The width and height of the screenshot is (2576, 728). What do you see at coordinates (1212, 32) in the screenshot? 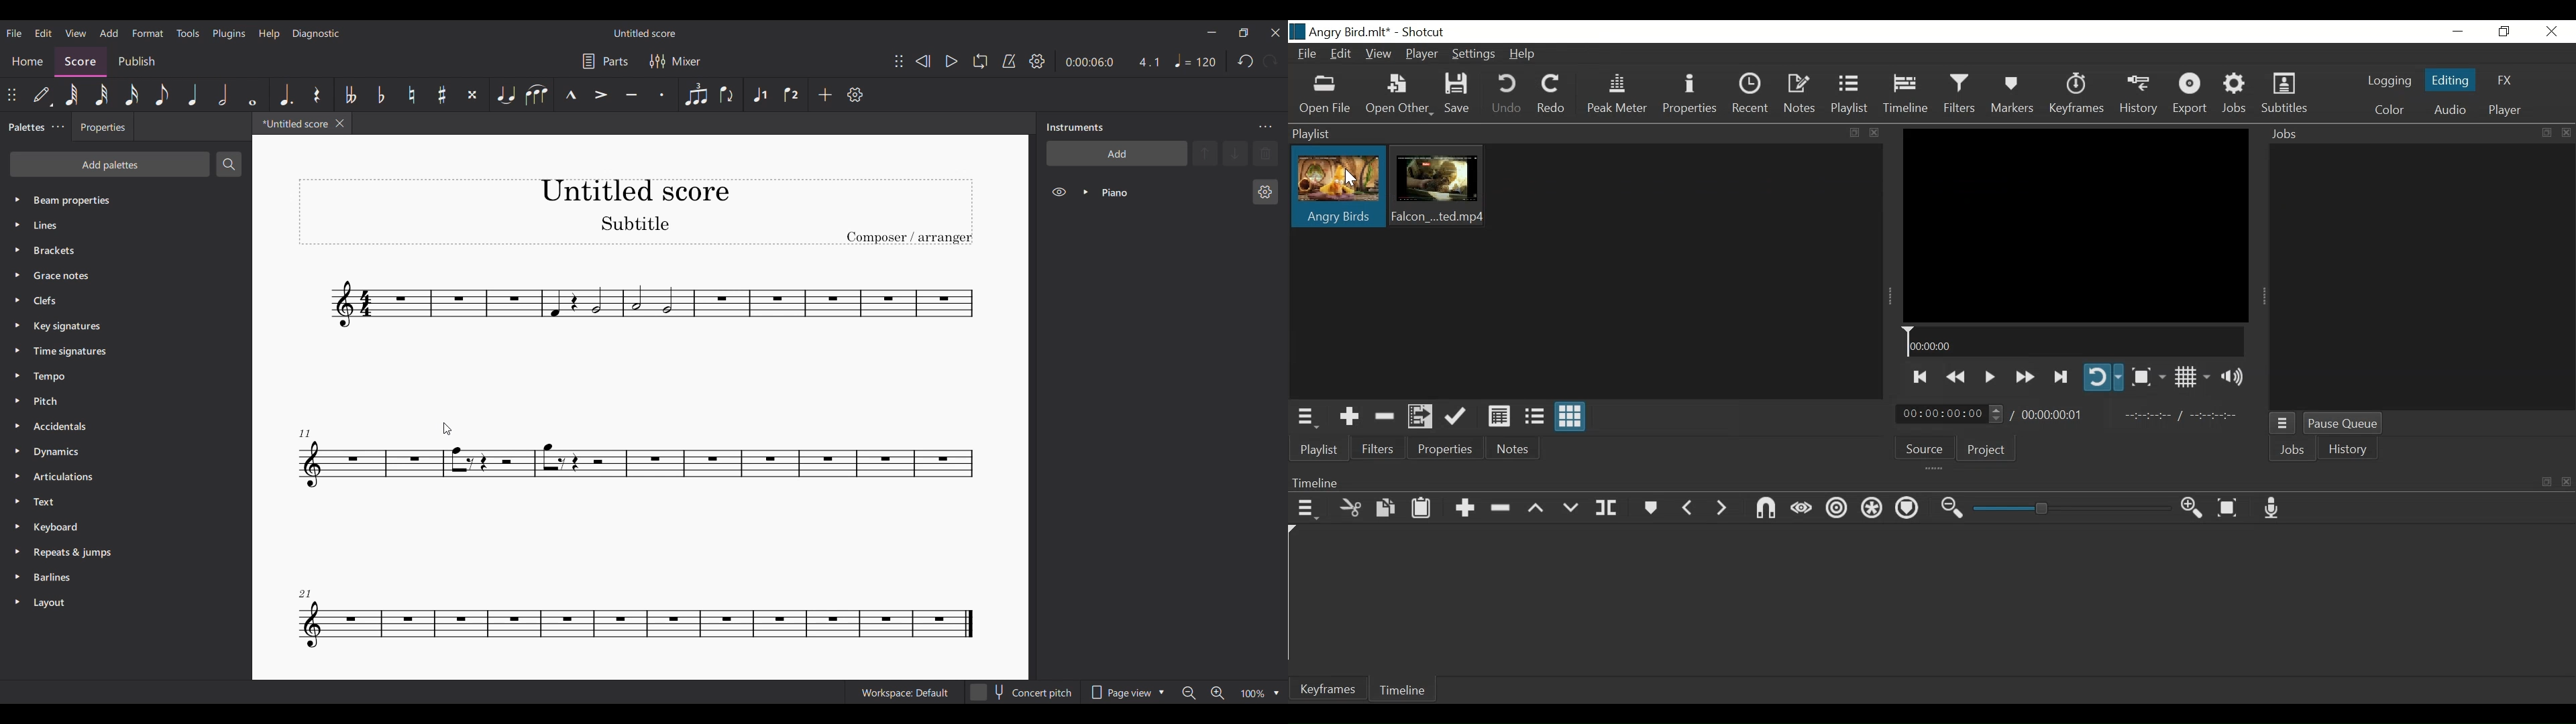
I see `Minimize` at bounding box center [1212, 32].